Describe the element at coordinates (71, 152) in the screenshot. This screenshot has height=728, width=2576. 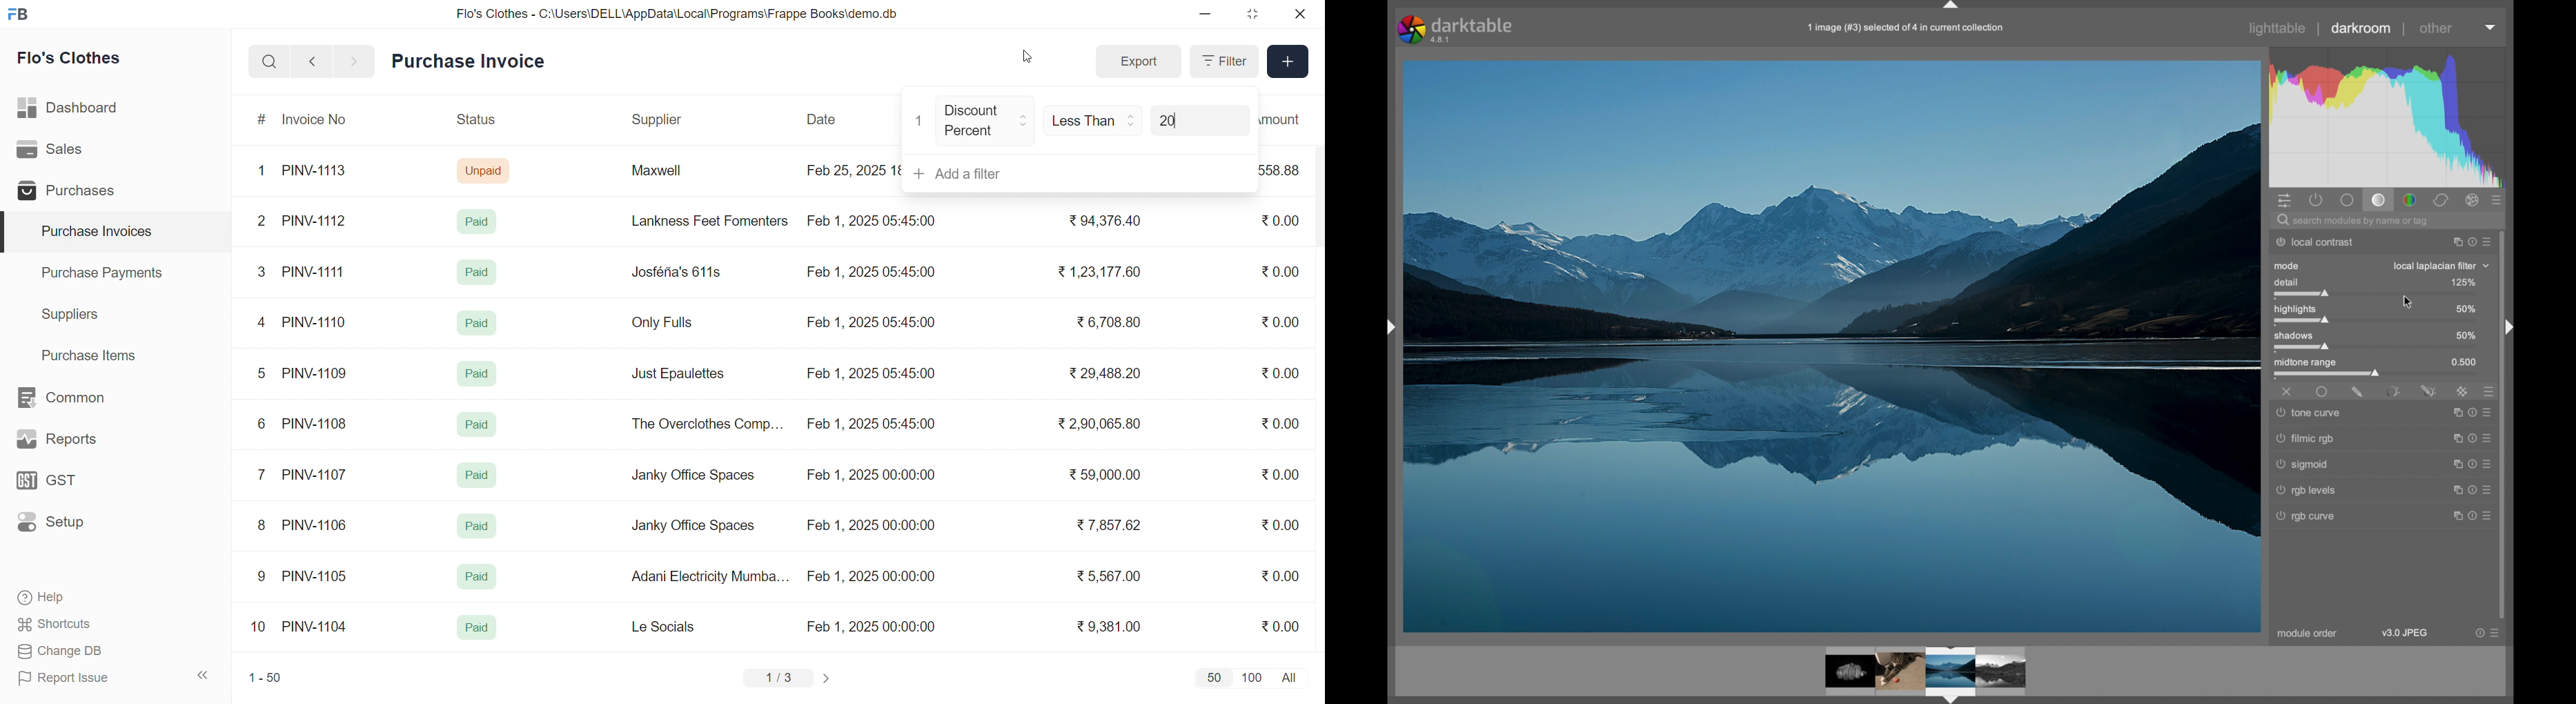
I see `Sales` at that location.